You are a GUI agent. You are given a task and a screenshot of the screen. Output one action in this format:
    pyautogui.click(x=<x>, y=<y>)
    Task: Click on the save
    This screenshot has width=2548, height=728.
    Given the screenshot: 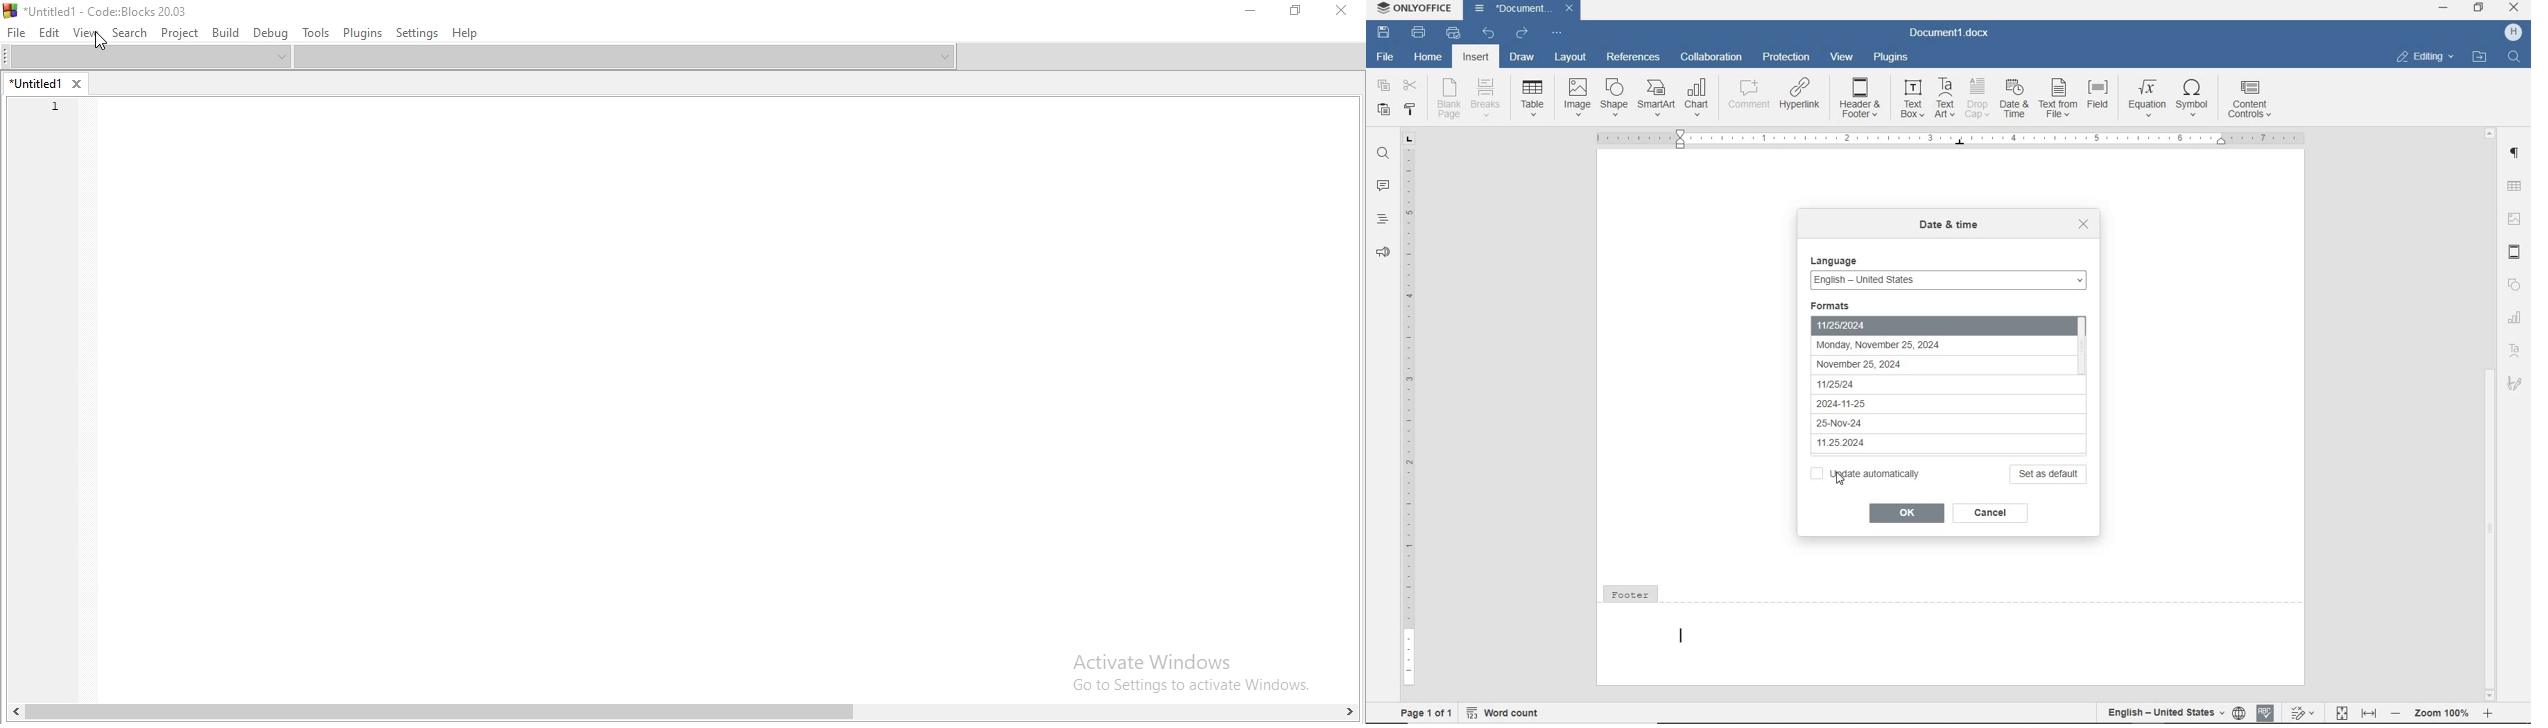 What is the action you would take?
    pyautogui.click(x=1383, y=32)
    